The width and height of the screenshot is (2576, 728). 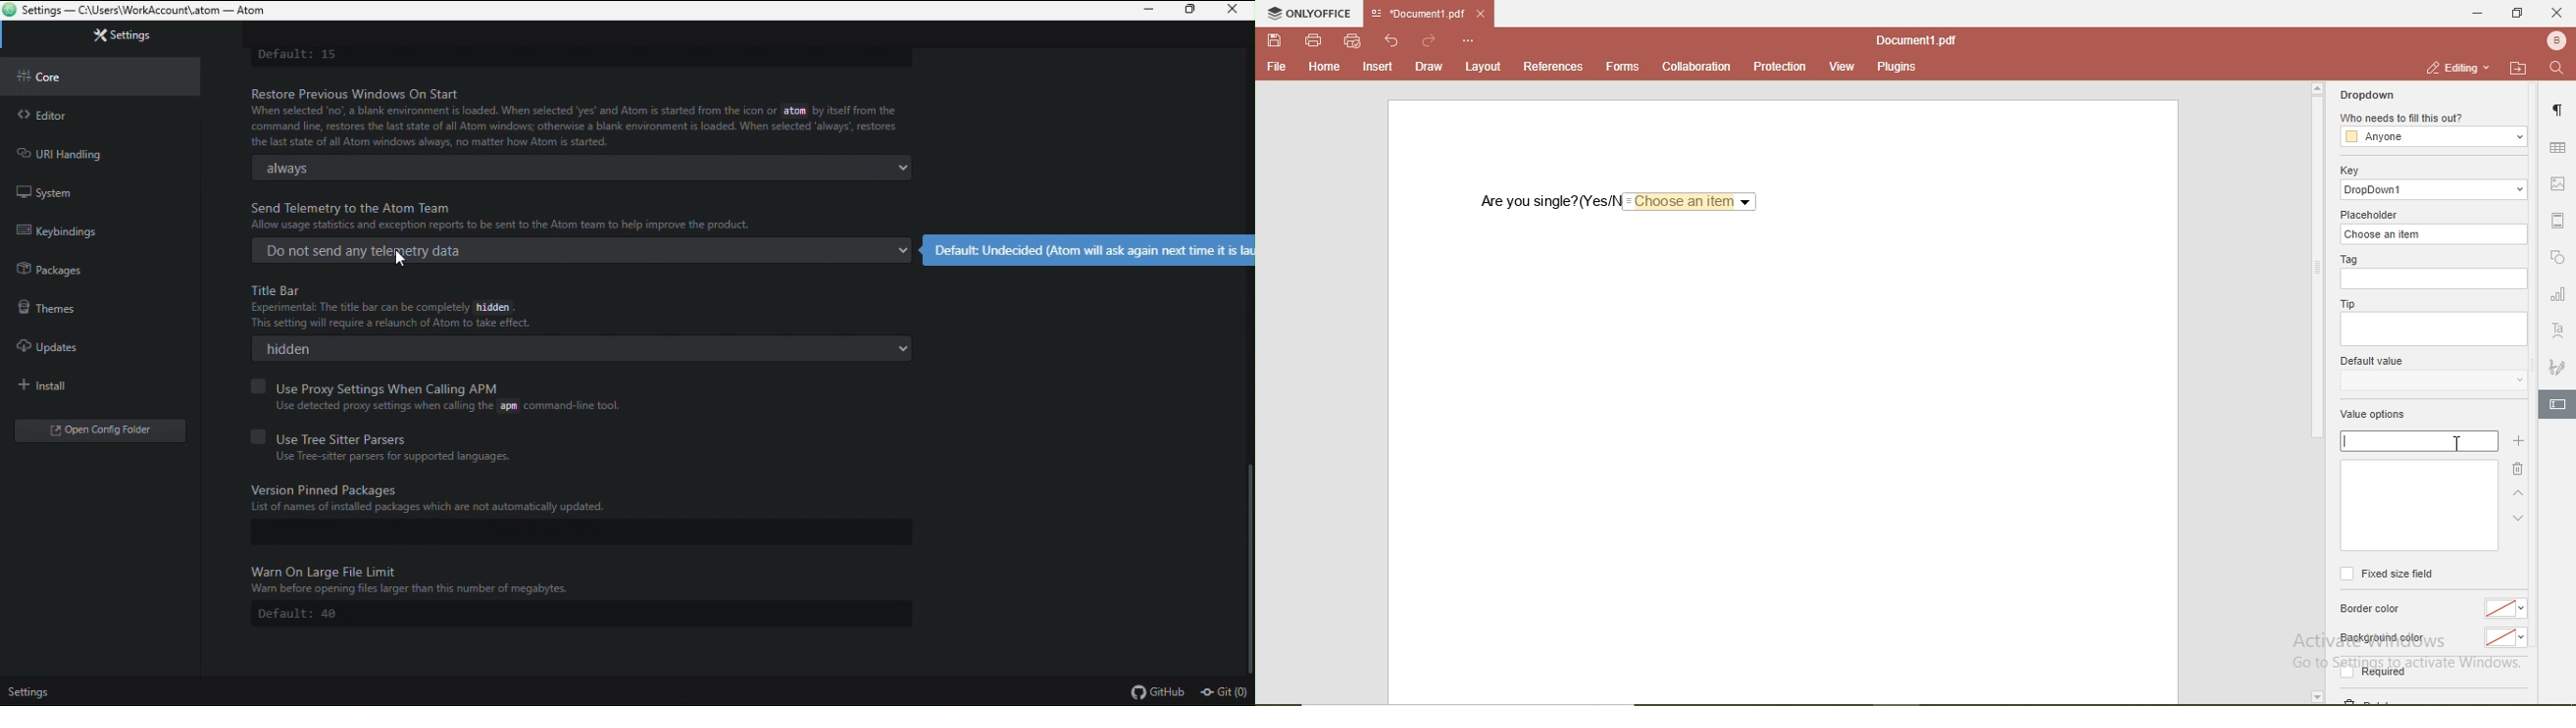 I want to click on tip, so click(x=2347, y=303).